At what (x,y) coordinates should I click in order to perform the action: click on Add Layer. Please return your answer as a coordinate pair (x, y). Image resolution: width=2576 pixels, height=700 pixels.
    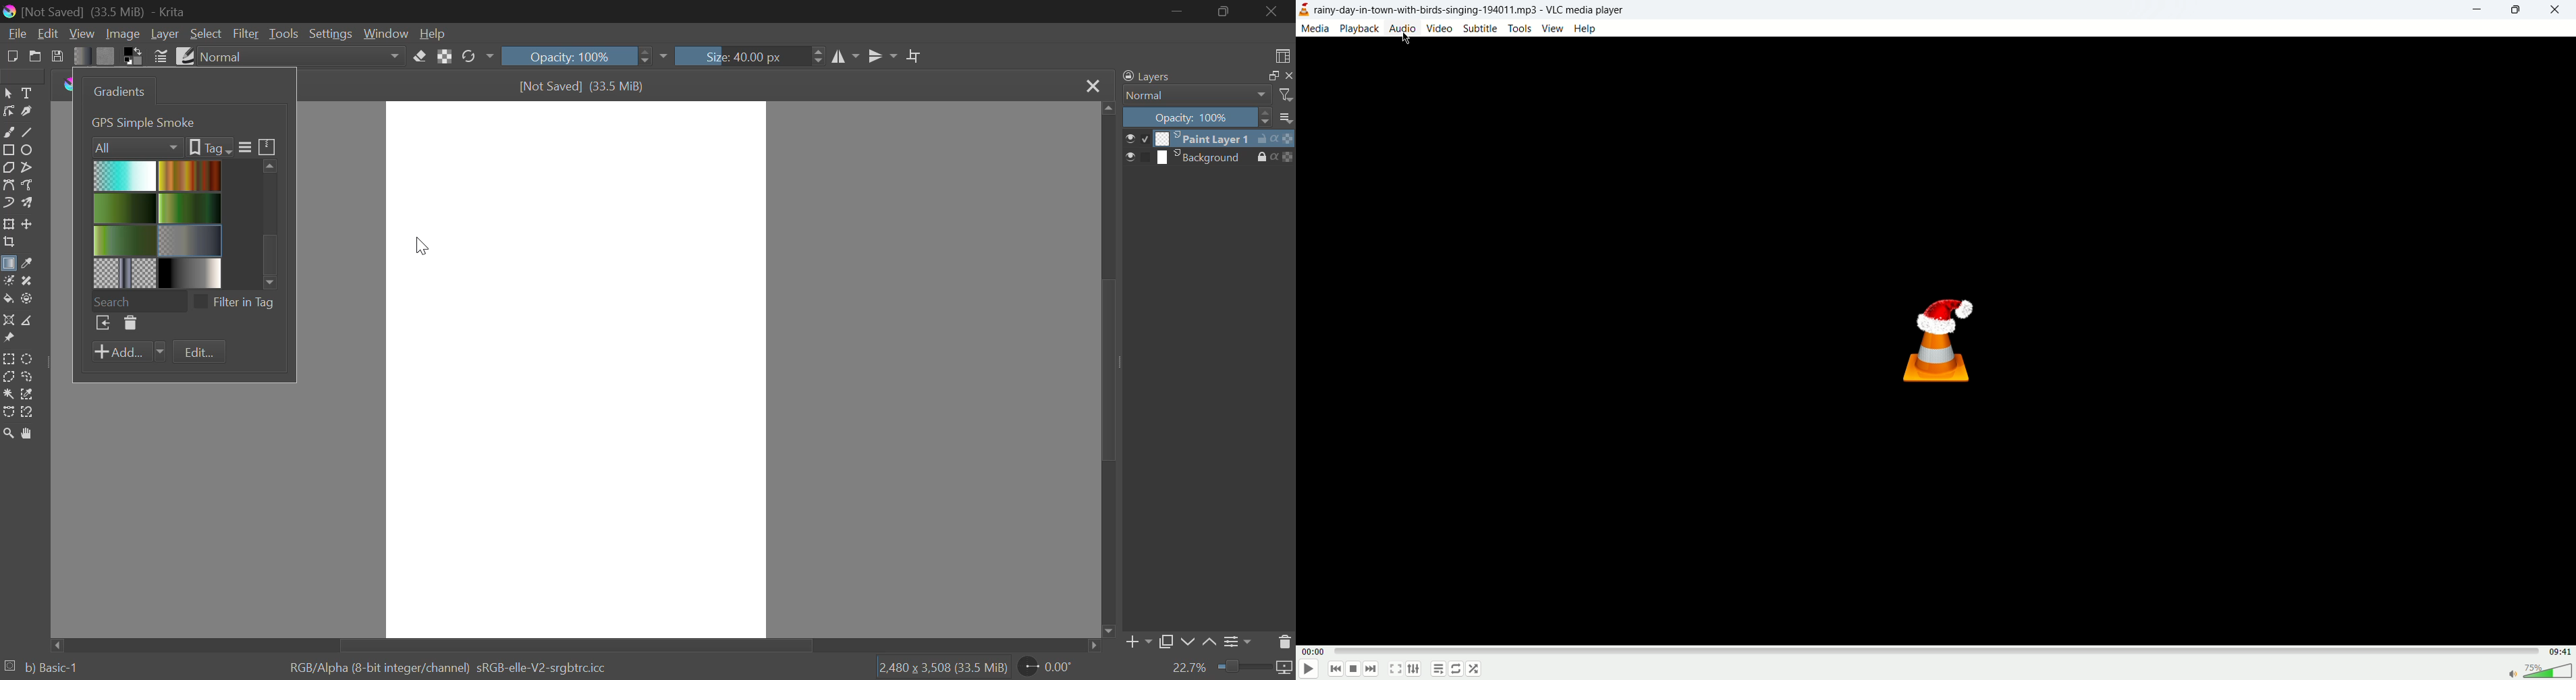
    Looking at the image, I should click on (1137, 645).